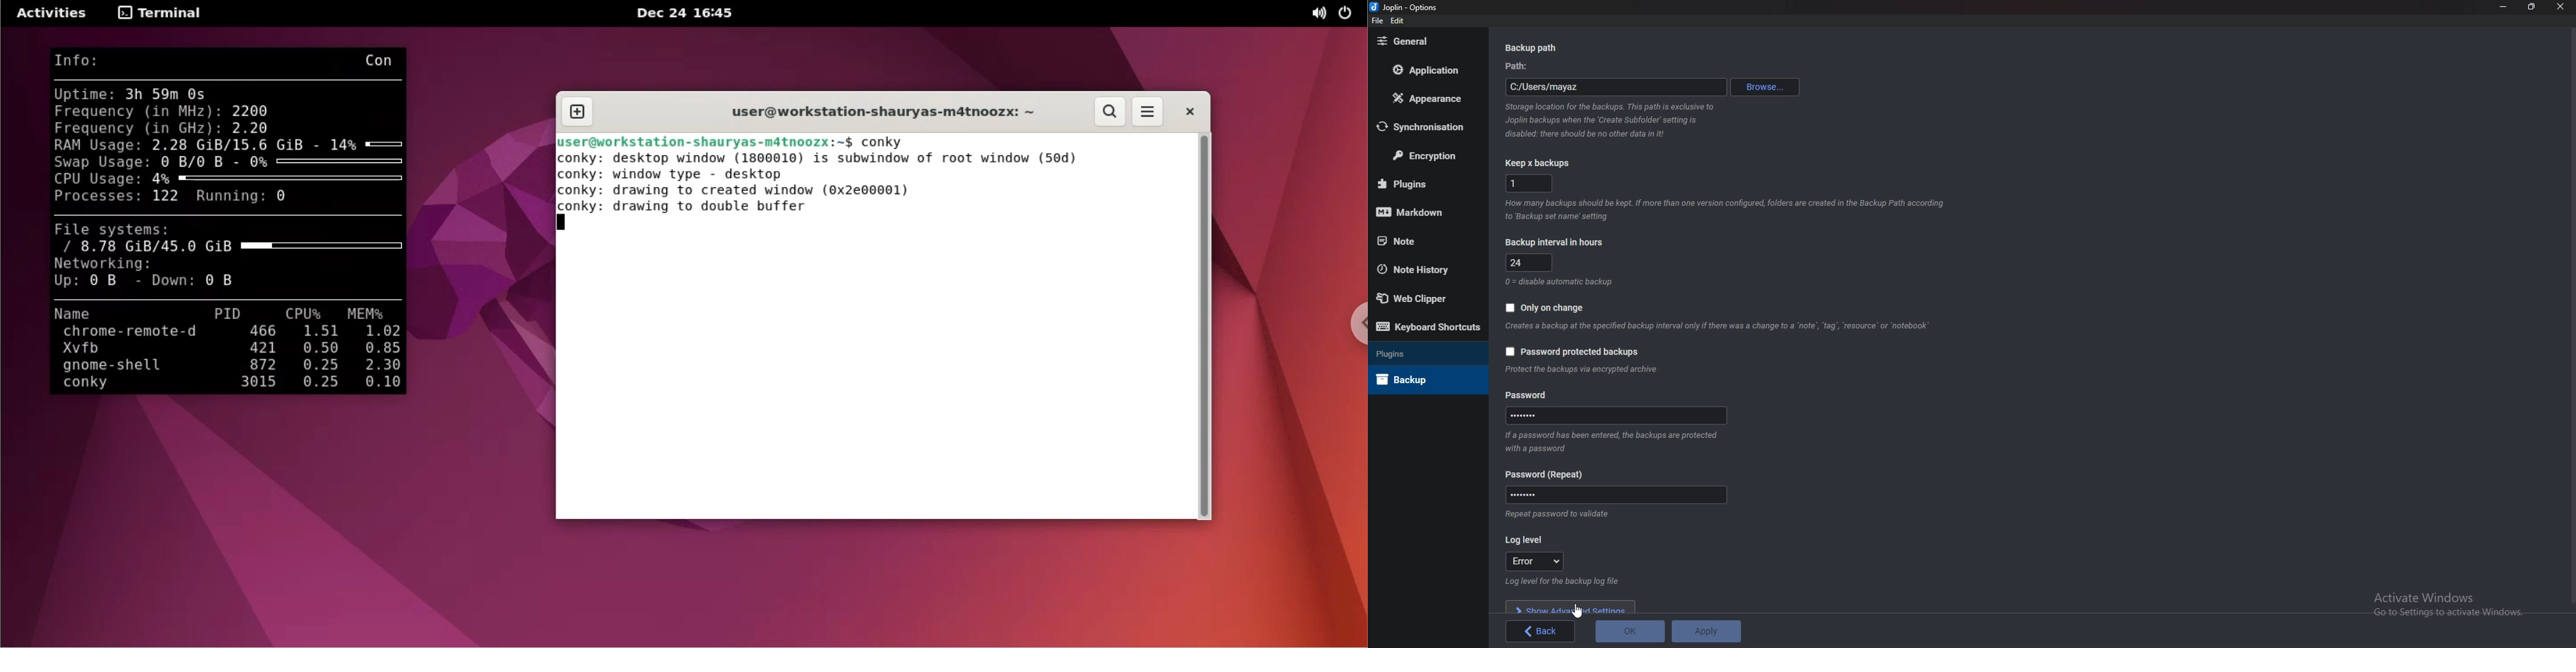 The width and height of the screenshot is (2576, 672). Describe the element at coordinates (1523, 67) in the screenshot. I see `path` at that location.